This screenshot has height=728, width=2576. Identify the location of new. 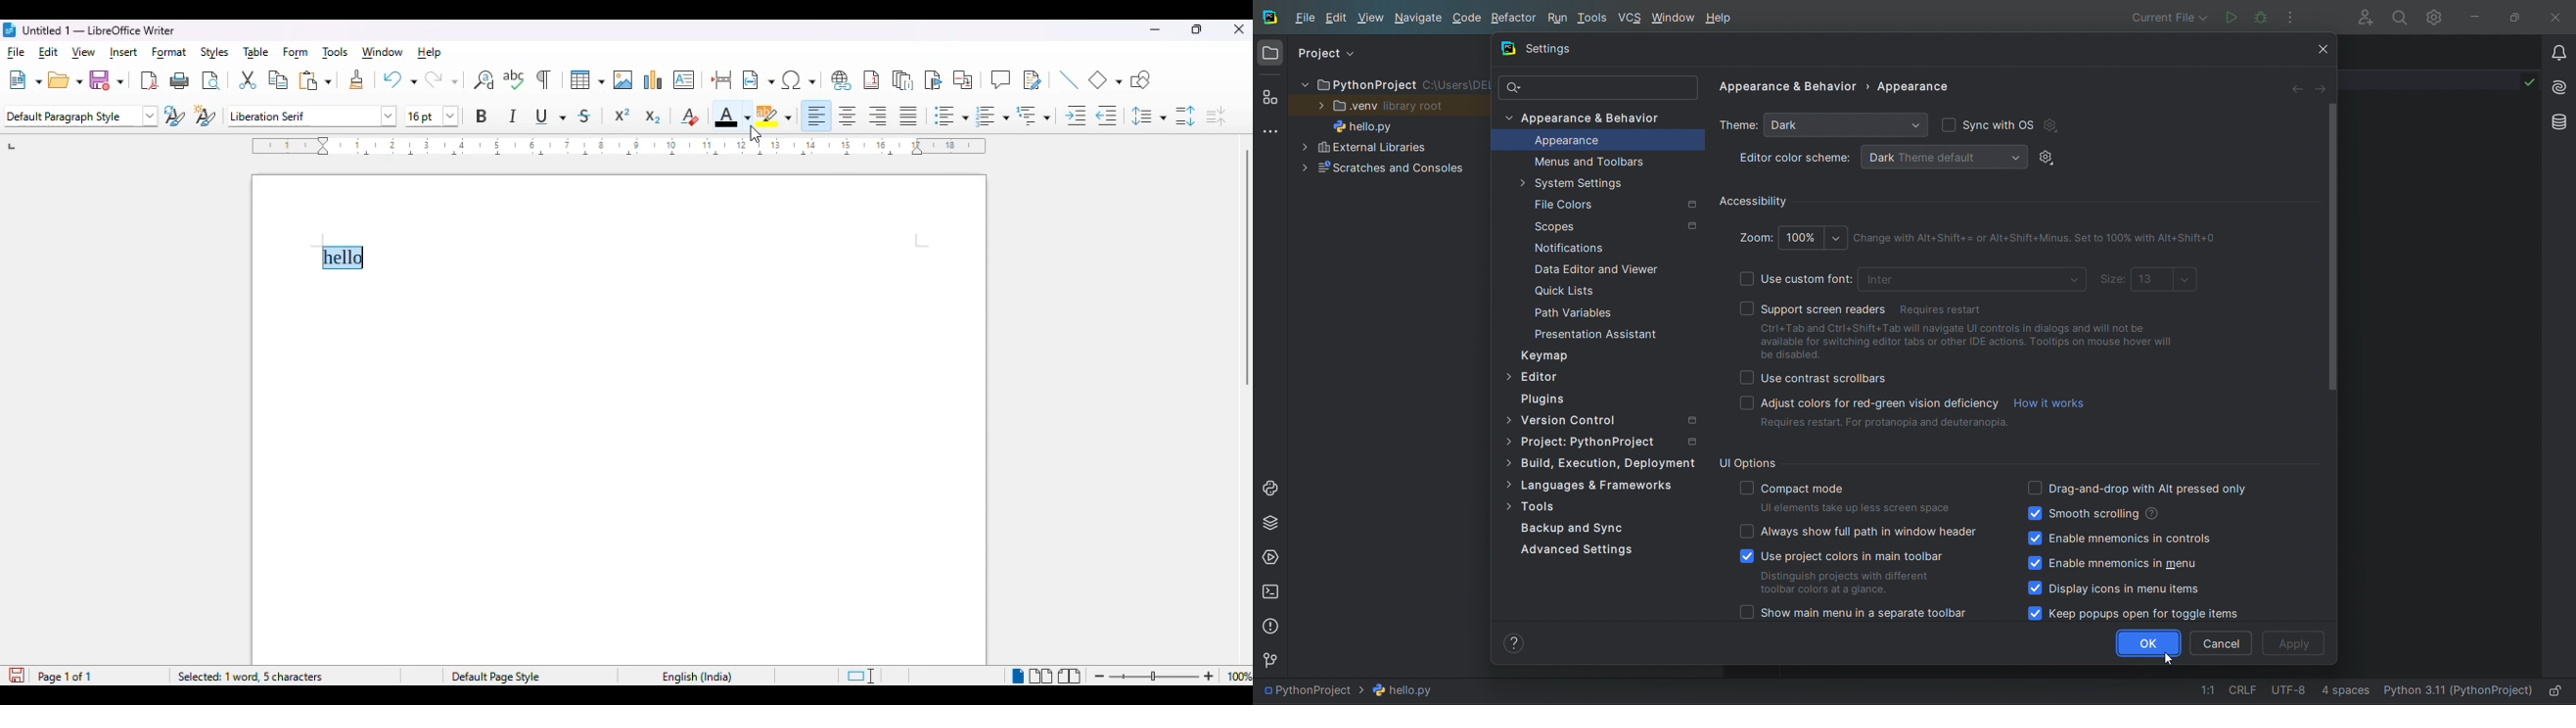
(24, 81).